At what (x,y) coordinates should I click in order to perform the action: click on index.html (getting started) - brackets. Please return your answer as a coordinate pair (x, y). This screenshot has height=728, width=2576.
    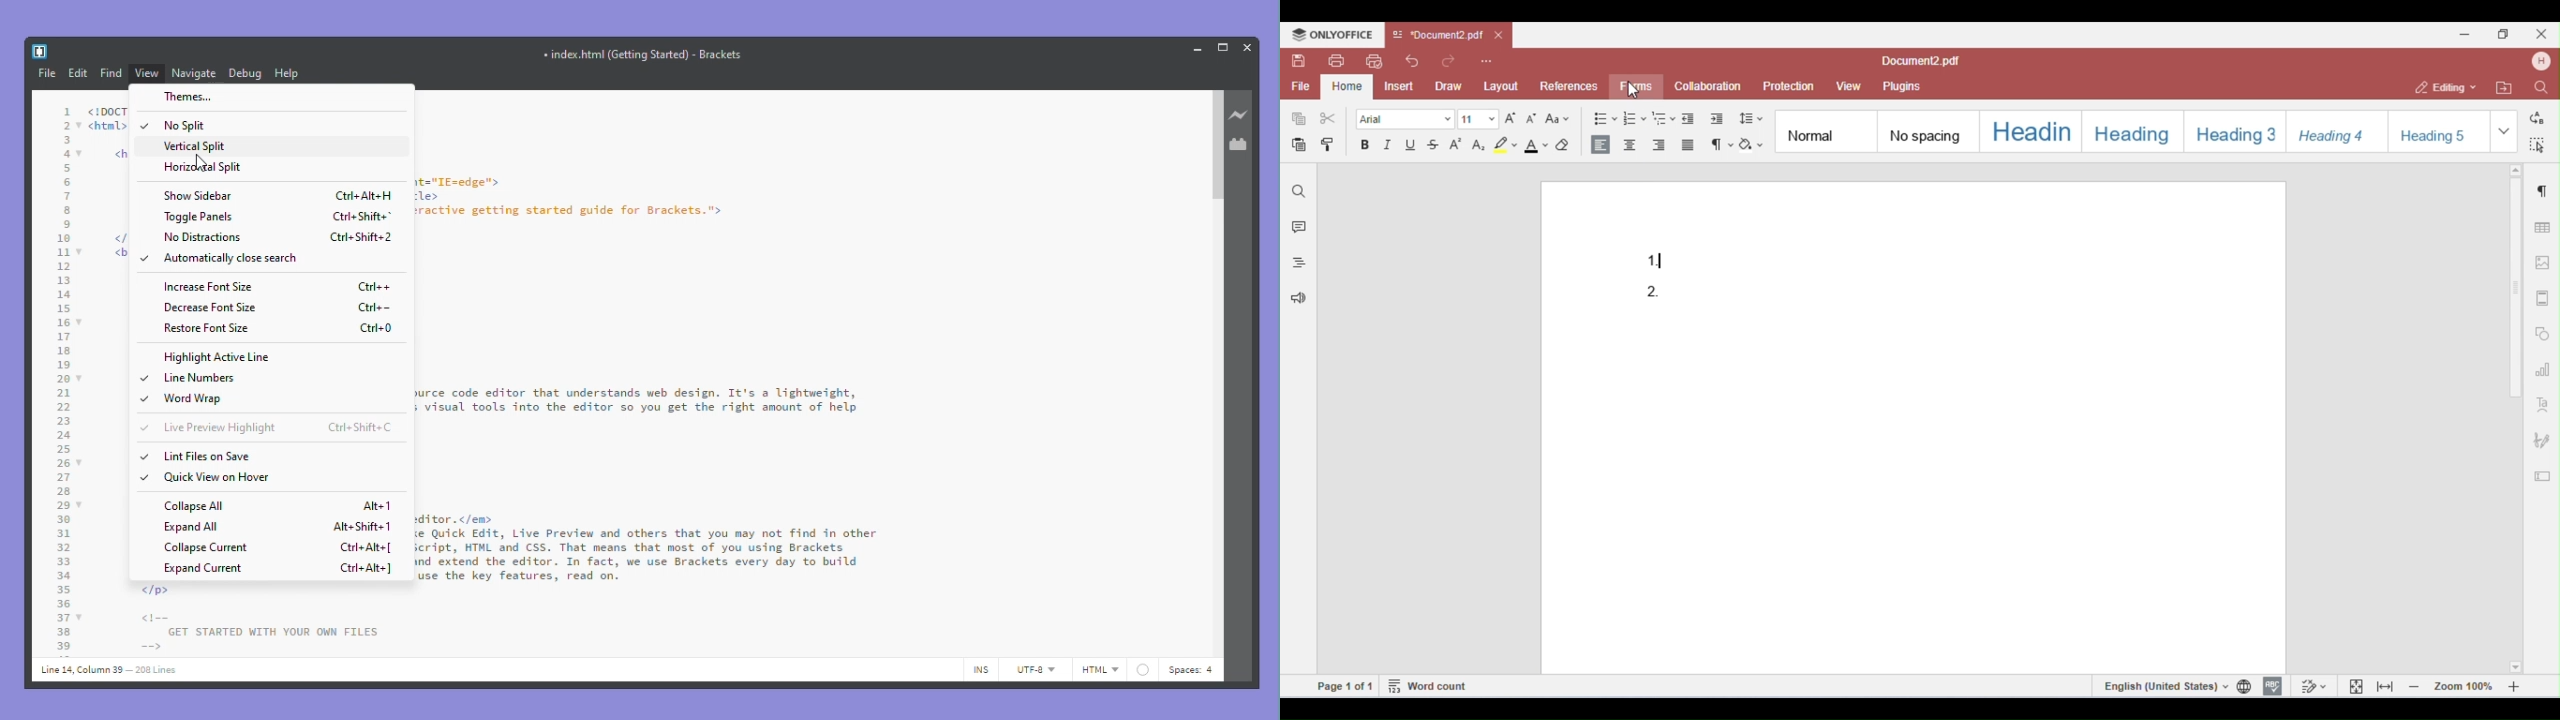
    Looking at the image, I should click on (641, 54).